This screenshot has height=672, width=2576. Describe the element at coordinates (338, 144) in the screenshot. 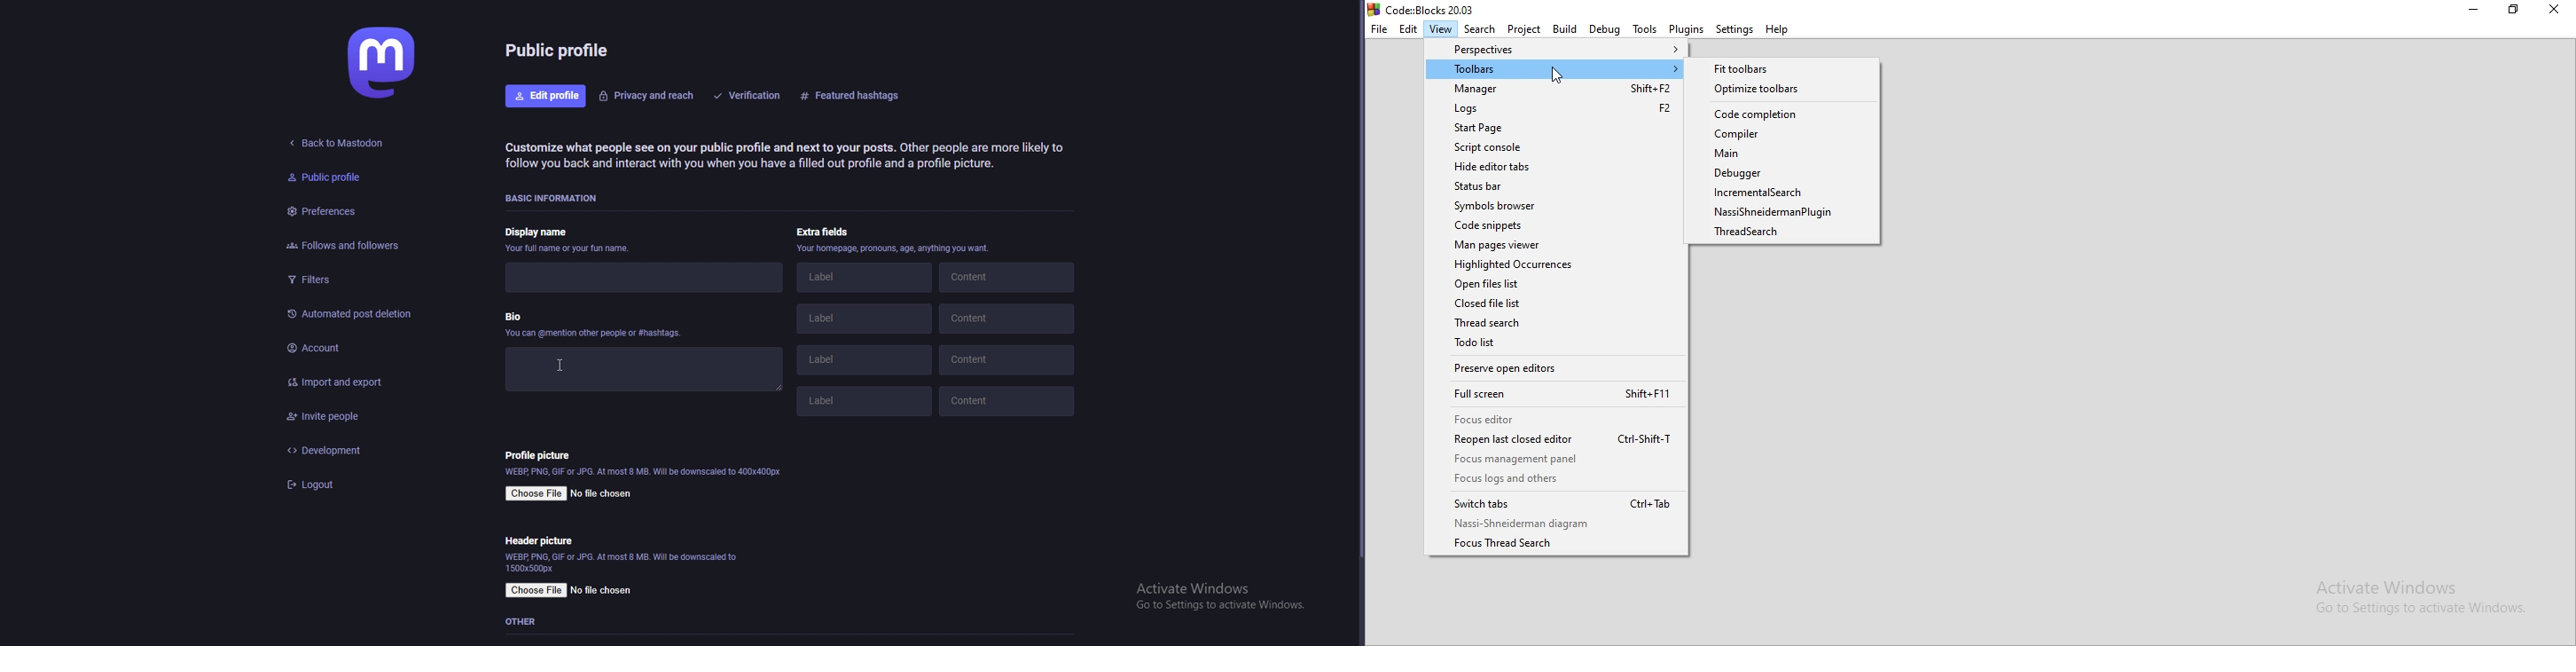

I see `back to mastodon` at that location.